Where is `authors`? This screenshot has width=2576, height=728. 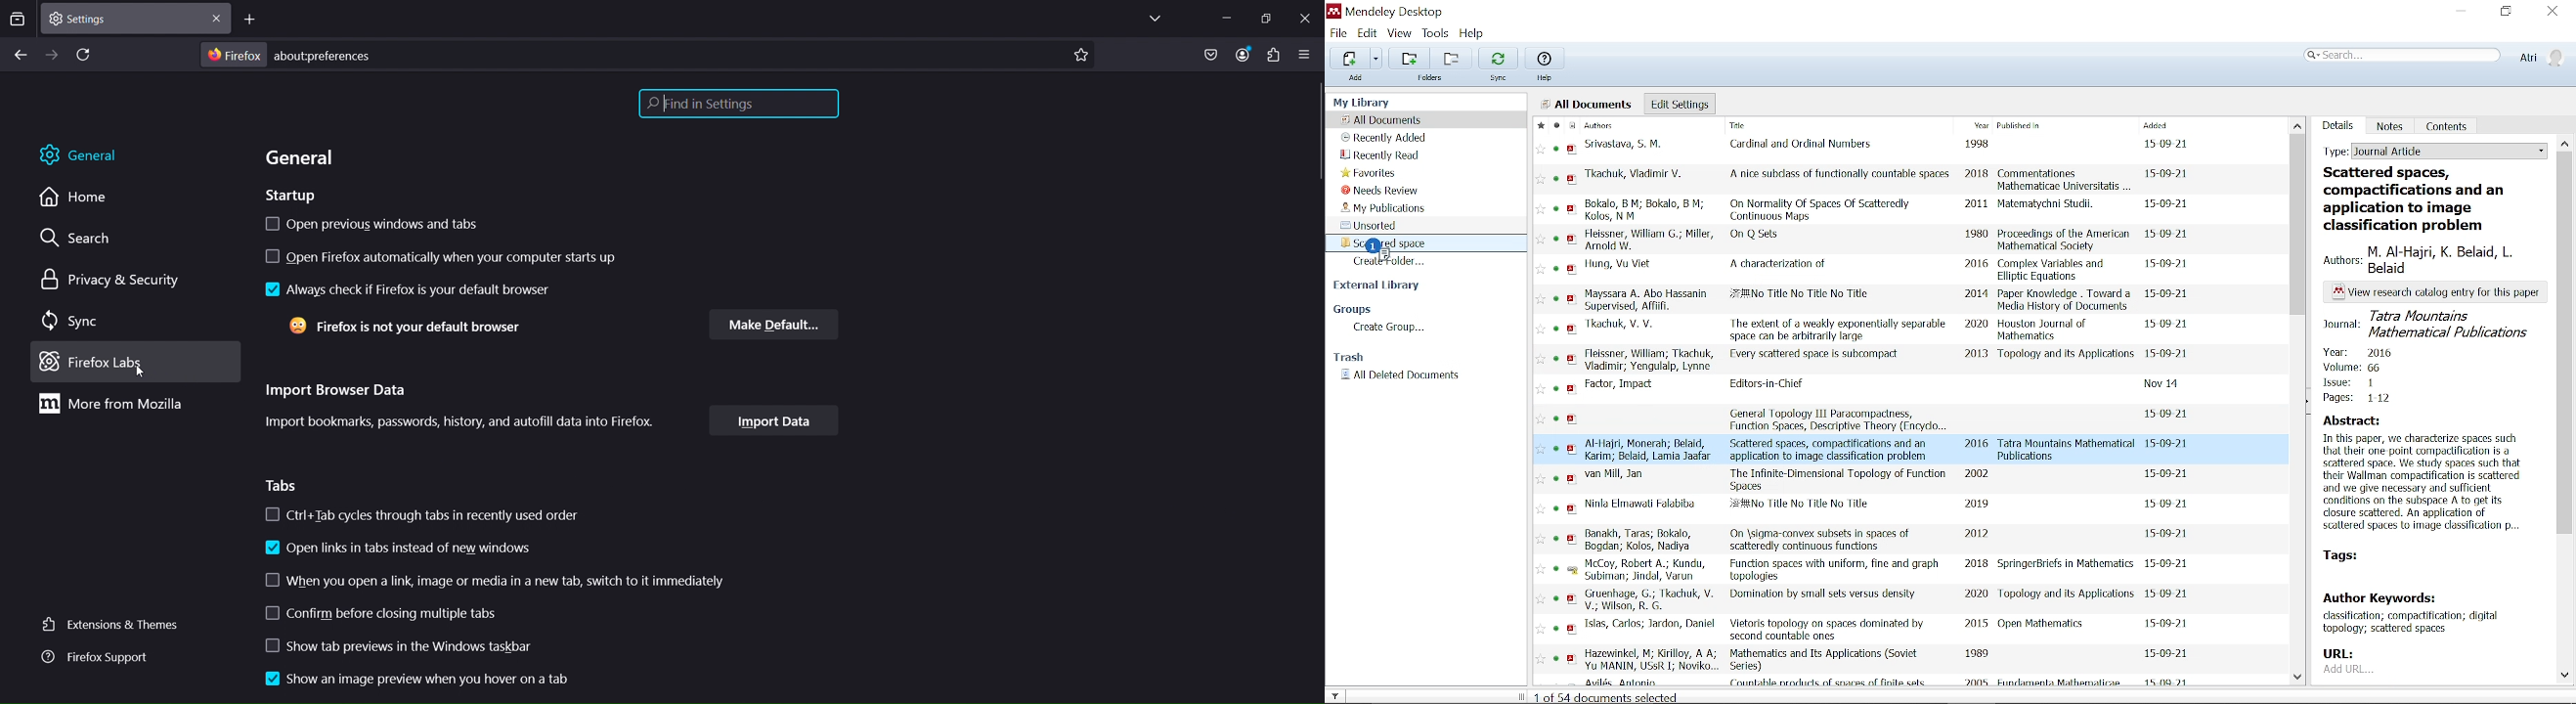 authors is located at coordinates (1622, 385).